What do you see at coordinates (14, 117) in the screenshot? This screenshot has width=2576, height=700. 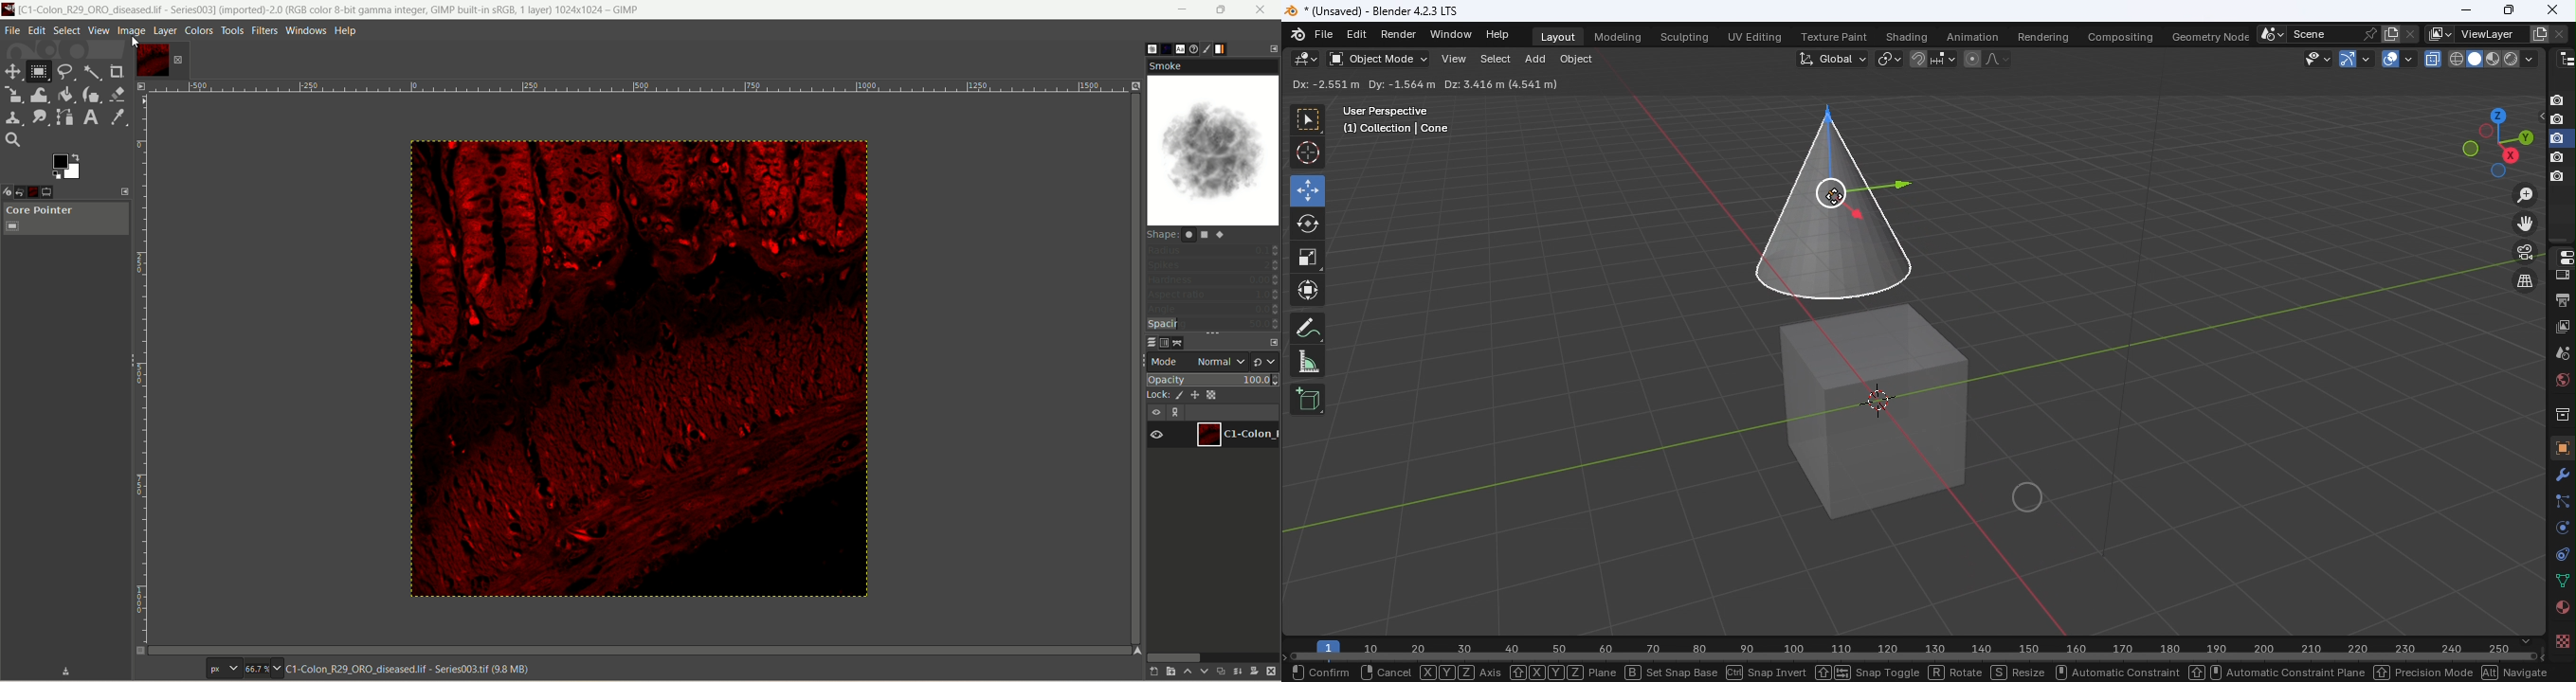 I see `clone tool` at bounding box center [14, 117].